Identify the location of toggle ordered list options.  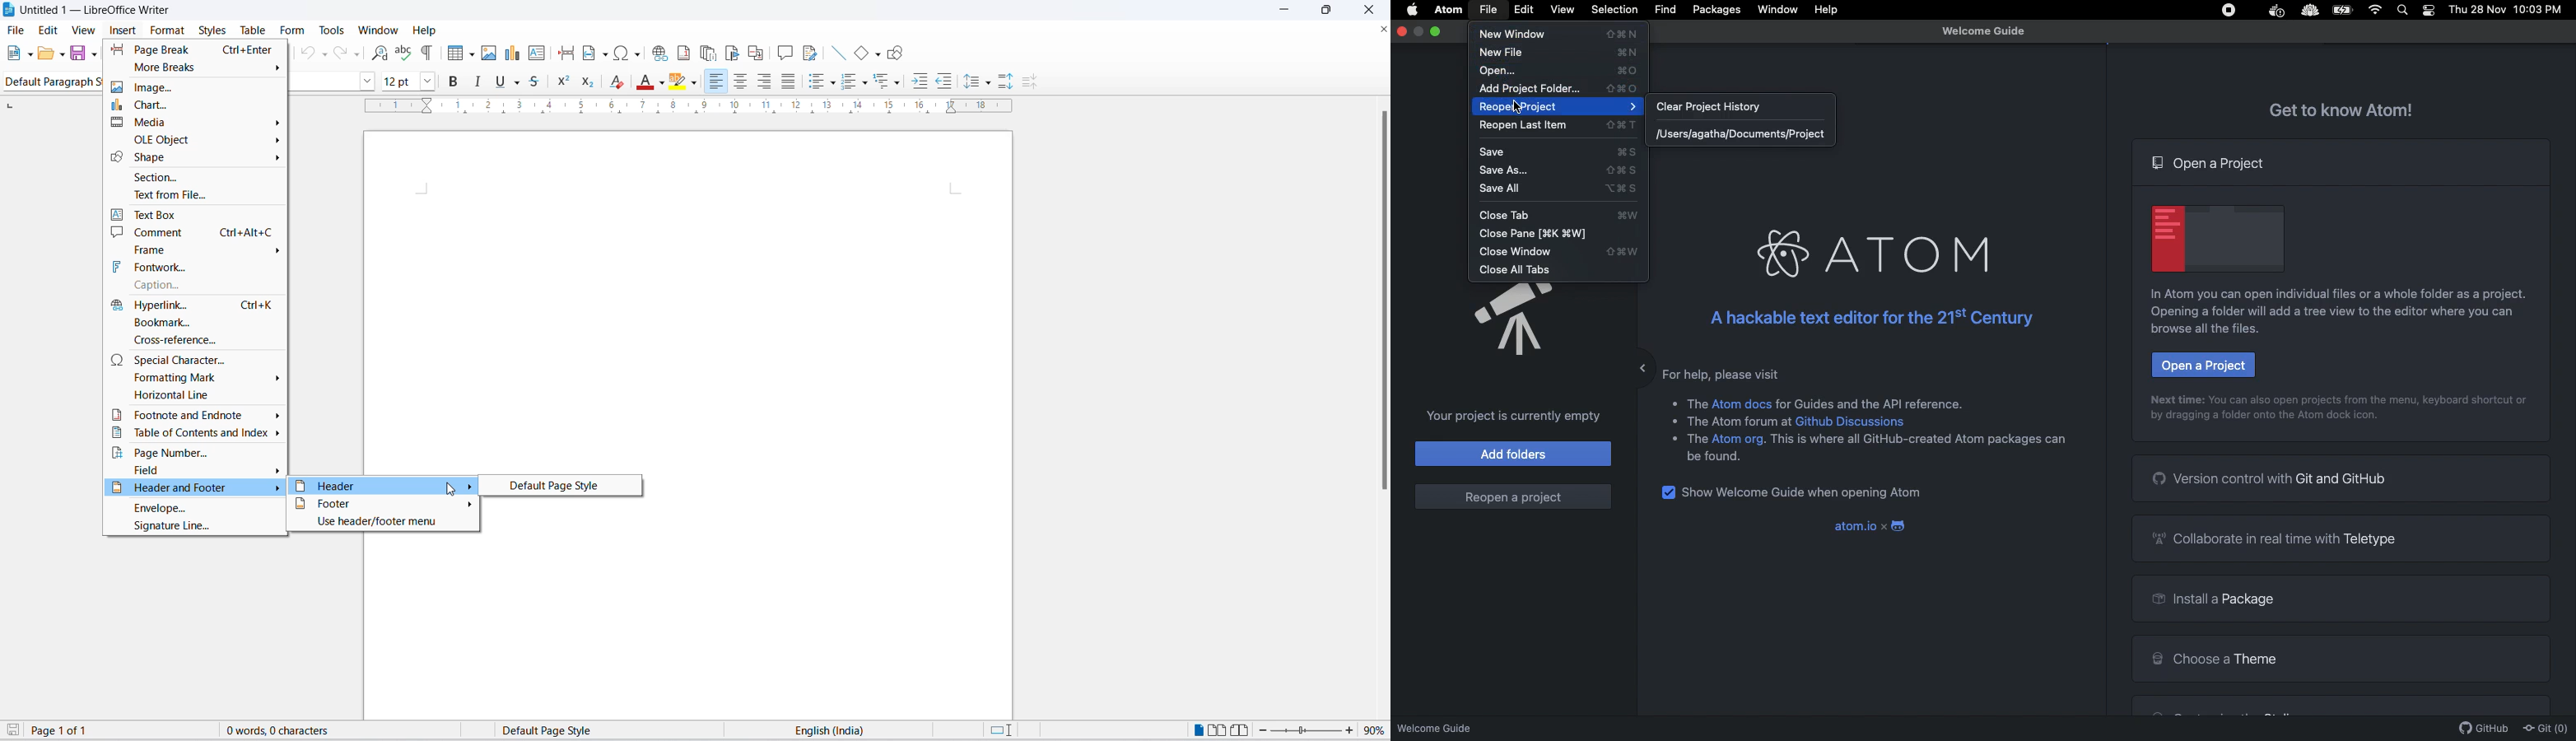
(867, 85).